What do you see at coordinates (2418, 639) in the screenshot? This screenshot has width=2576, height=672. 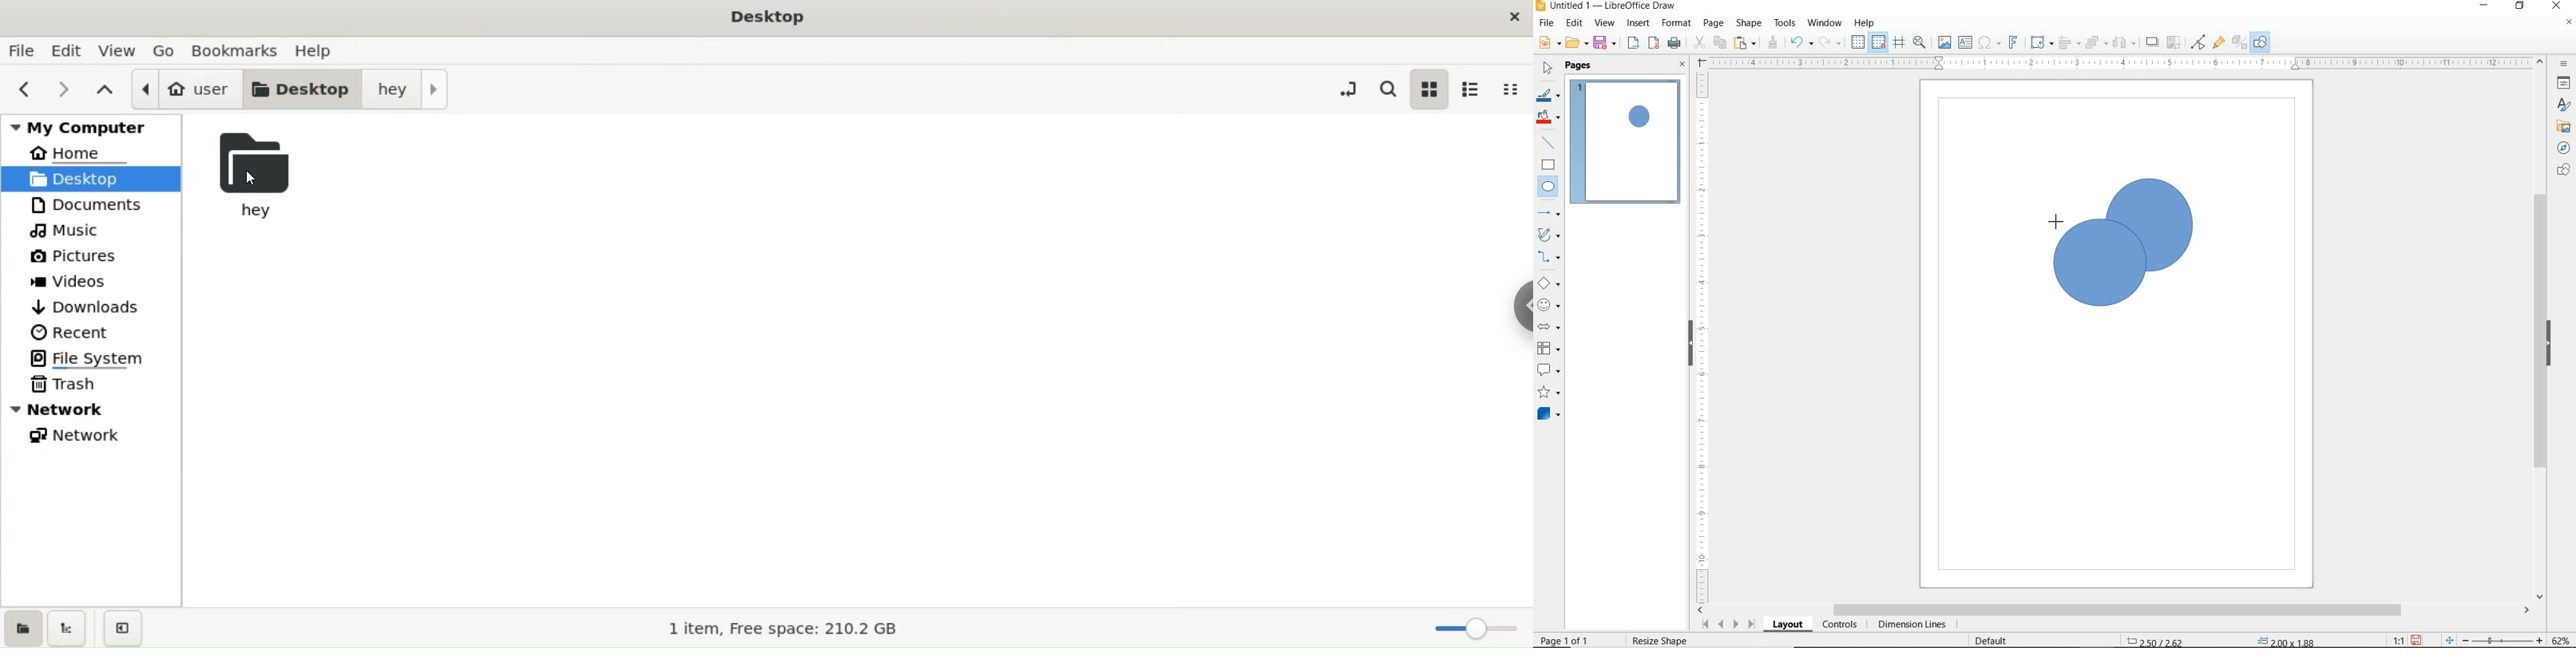 I see `SAVE` at bounding box center [2418, 639].